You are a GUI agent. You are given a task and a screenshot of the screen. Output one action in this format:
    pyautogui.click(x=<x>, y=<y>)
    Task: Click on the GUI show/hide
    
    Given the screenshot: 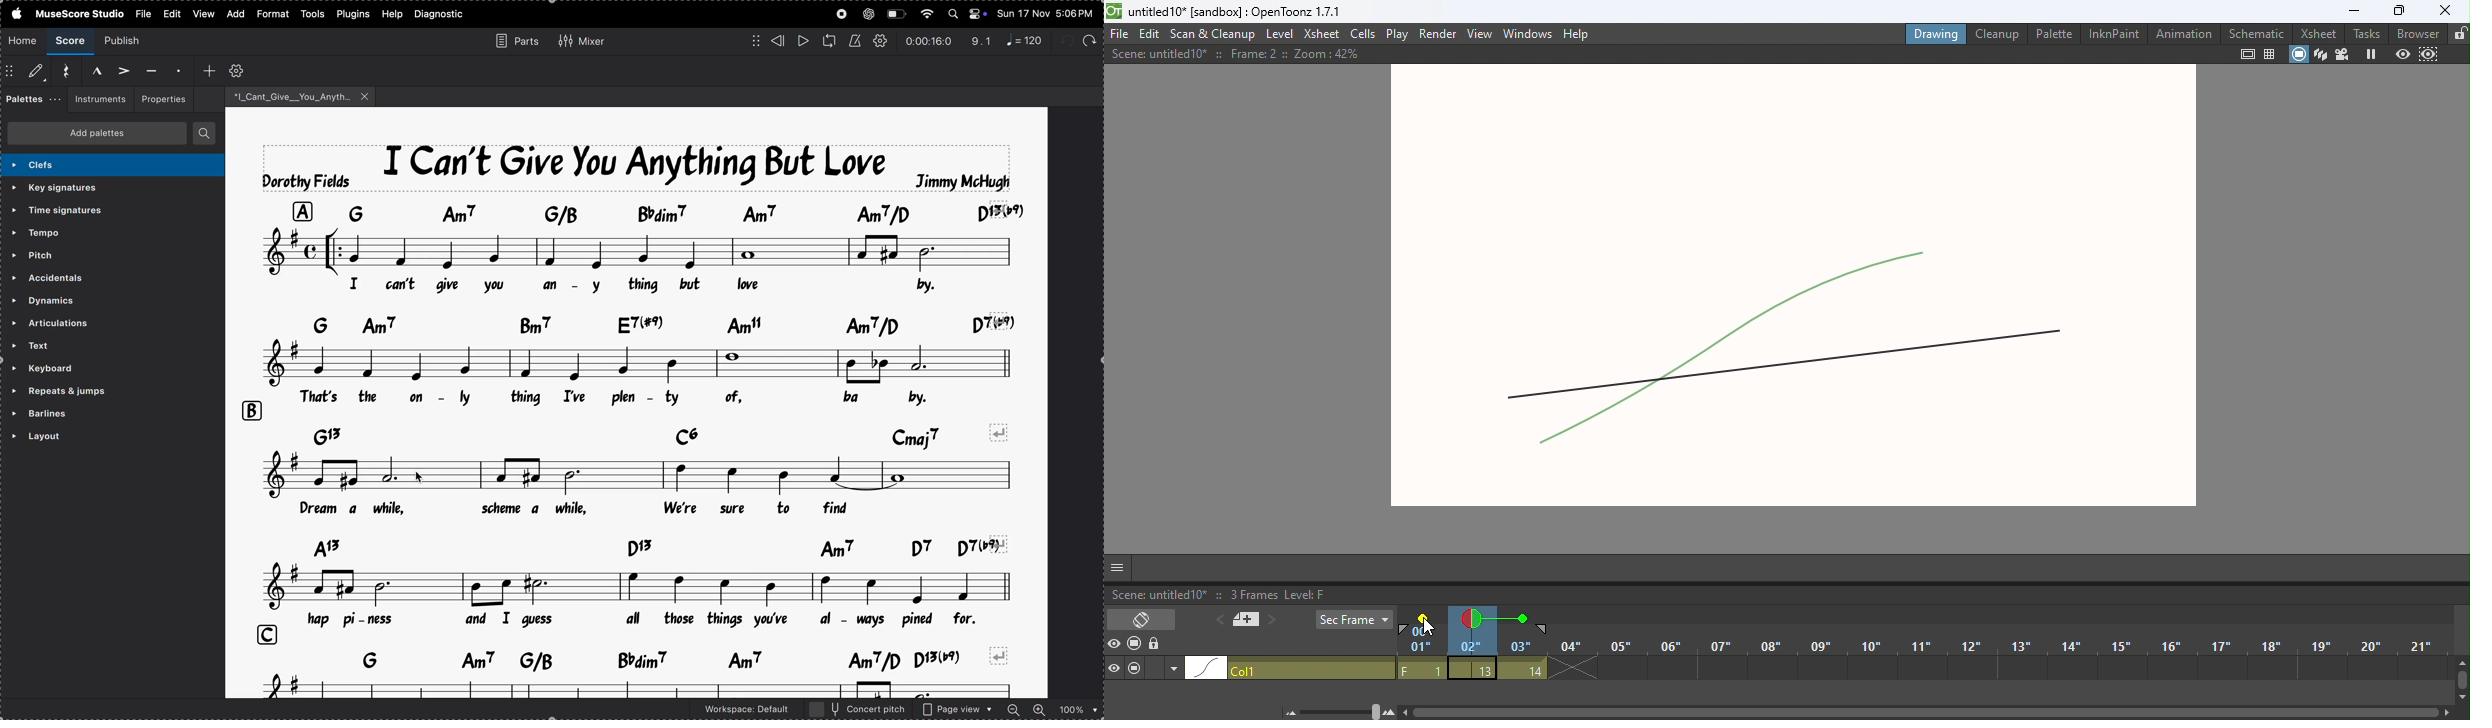 What is the action you would take?
    pyautogui.click(x=1117, y=568)
    